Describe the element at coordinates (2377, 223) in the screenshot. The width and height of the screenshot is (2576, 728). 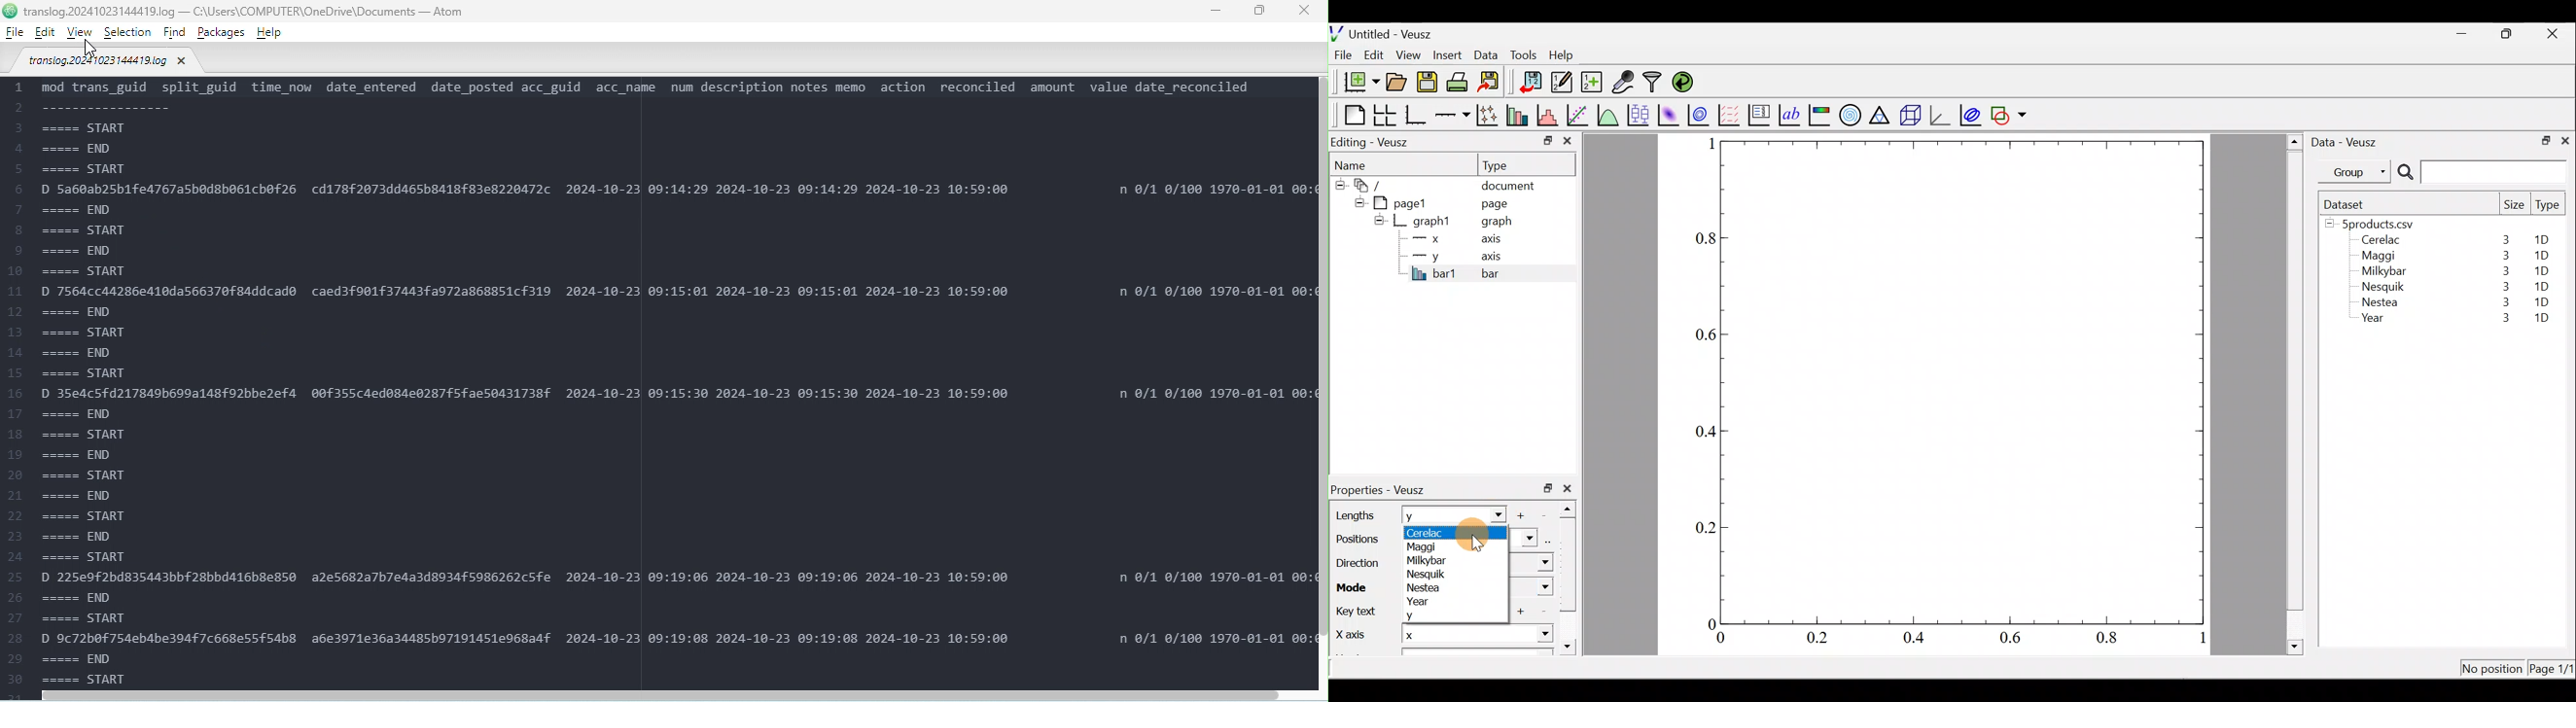
I see `5products.csv` at that location.